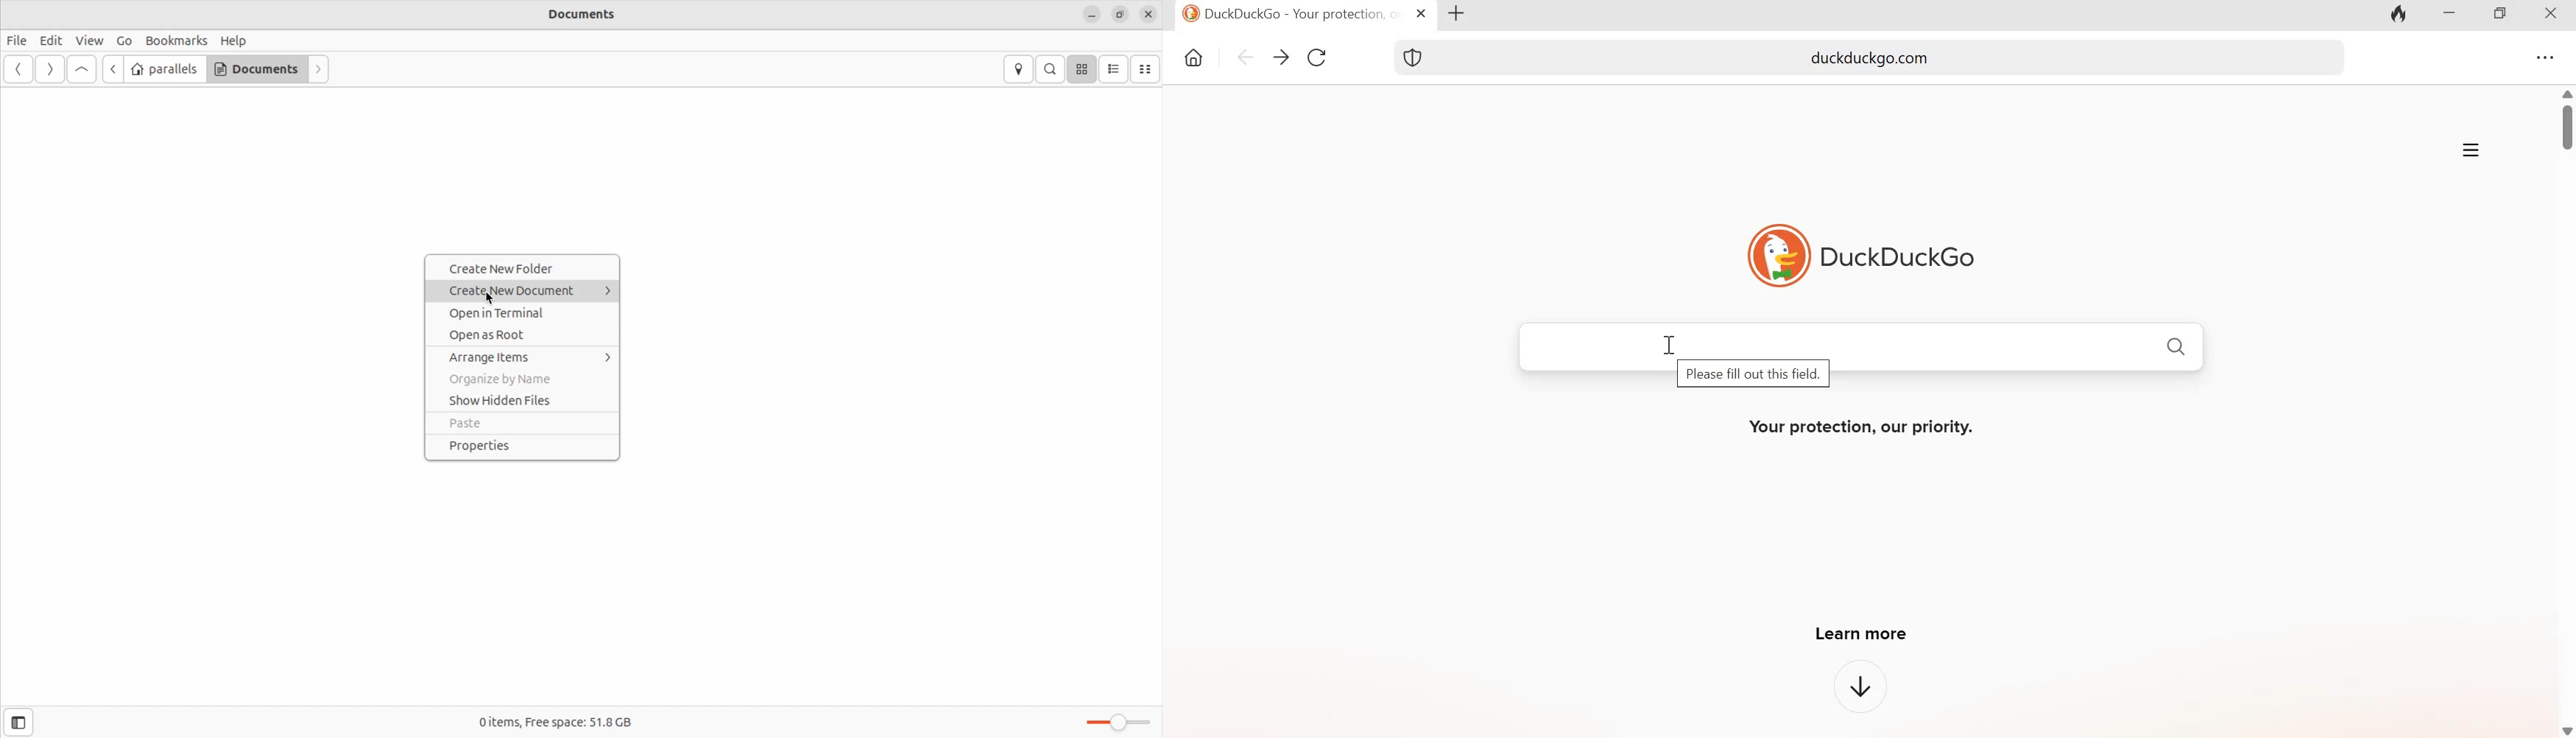  I want to click on Shield, so click(1415, 57).